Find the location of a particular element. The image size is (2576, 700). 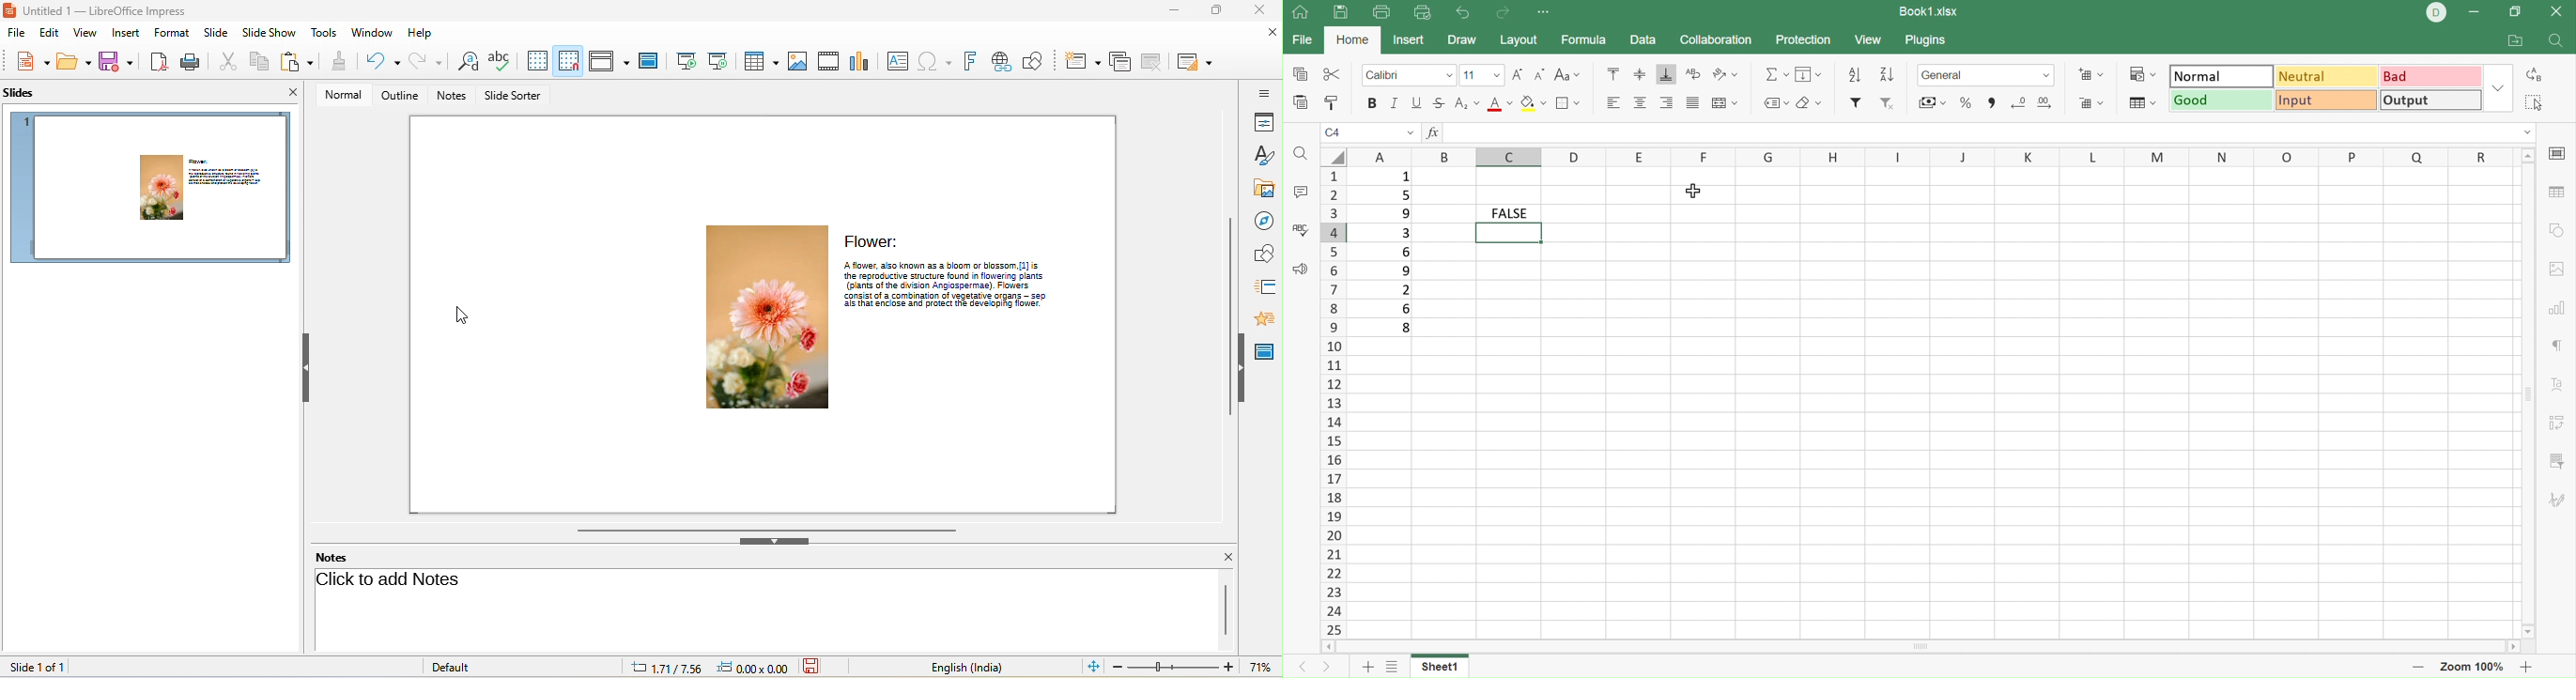

Clear is located at coordinates (1809, 102).